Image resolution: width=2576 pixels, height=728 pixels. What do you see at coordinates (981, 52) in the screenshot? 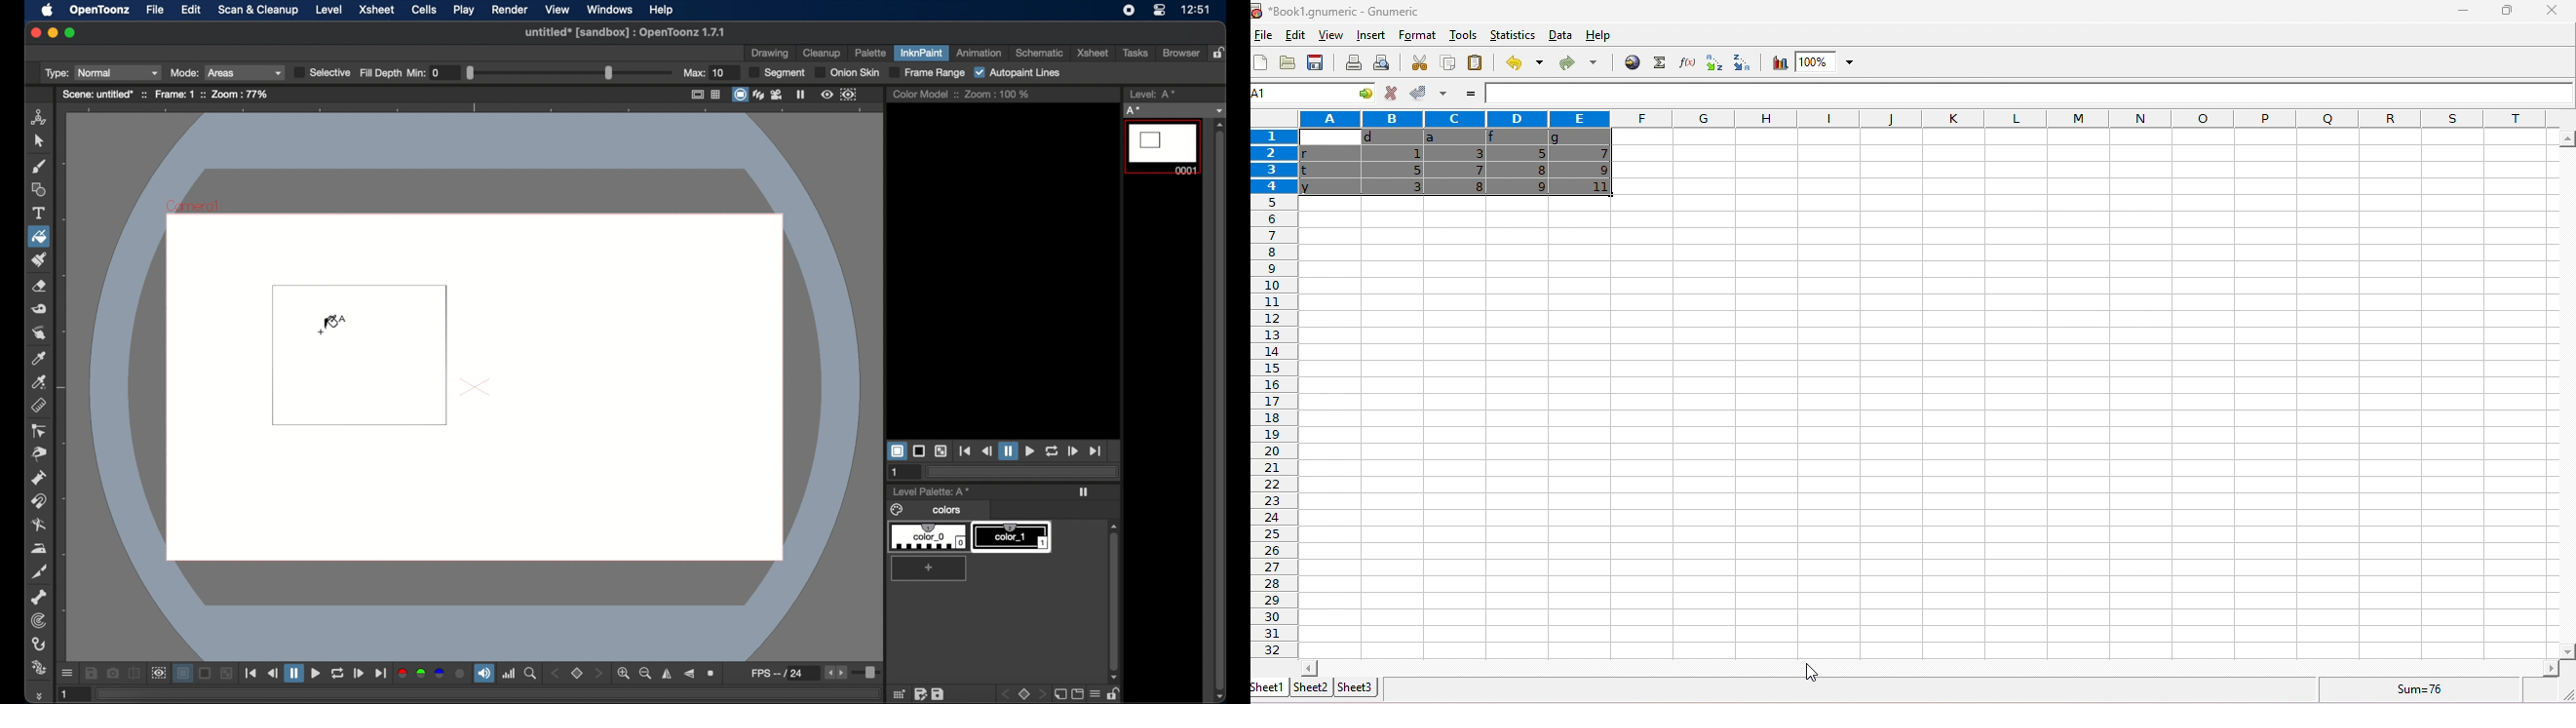
I see `animation` at bounding box center [981, 52].